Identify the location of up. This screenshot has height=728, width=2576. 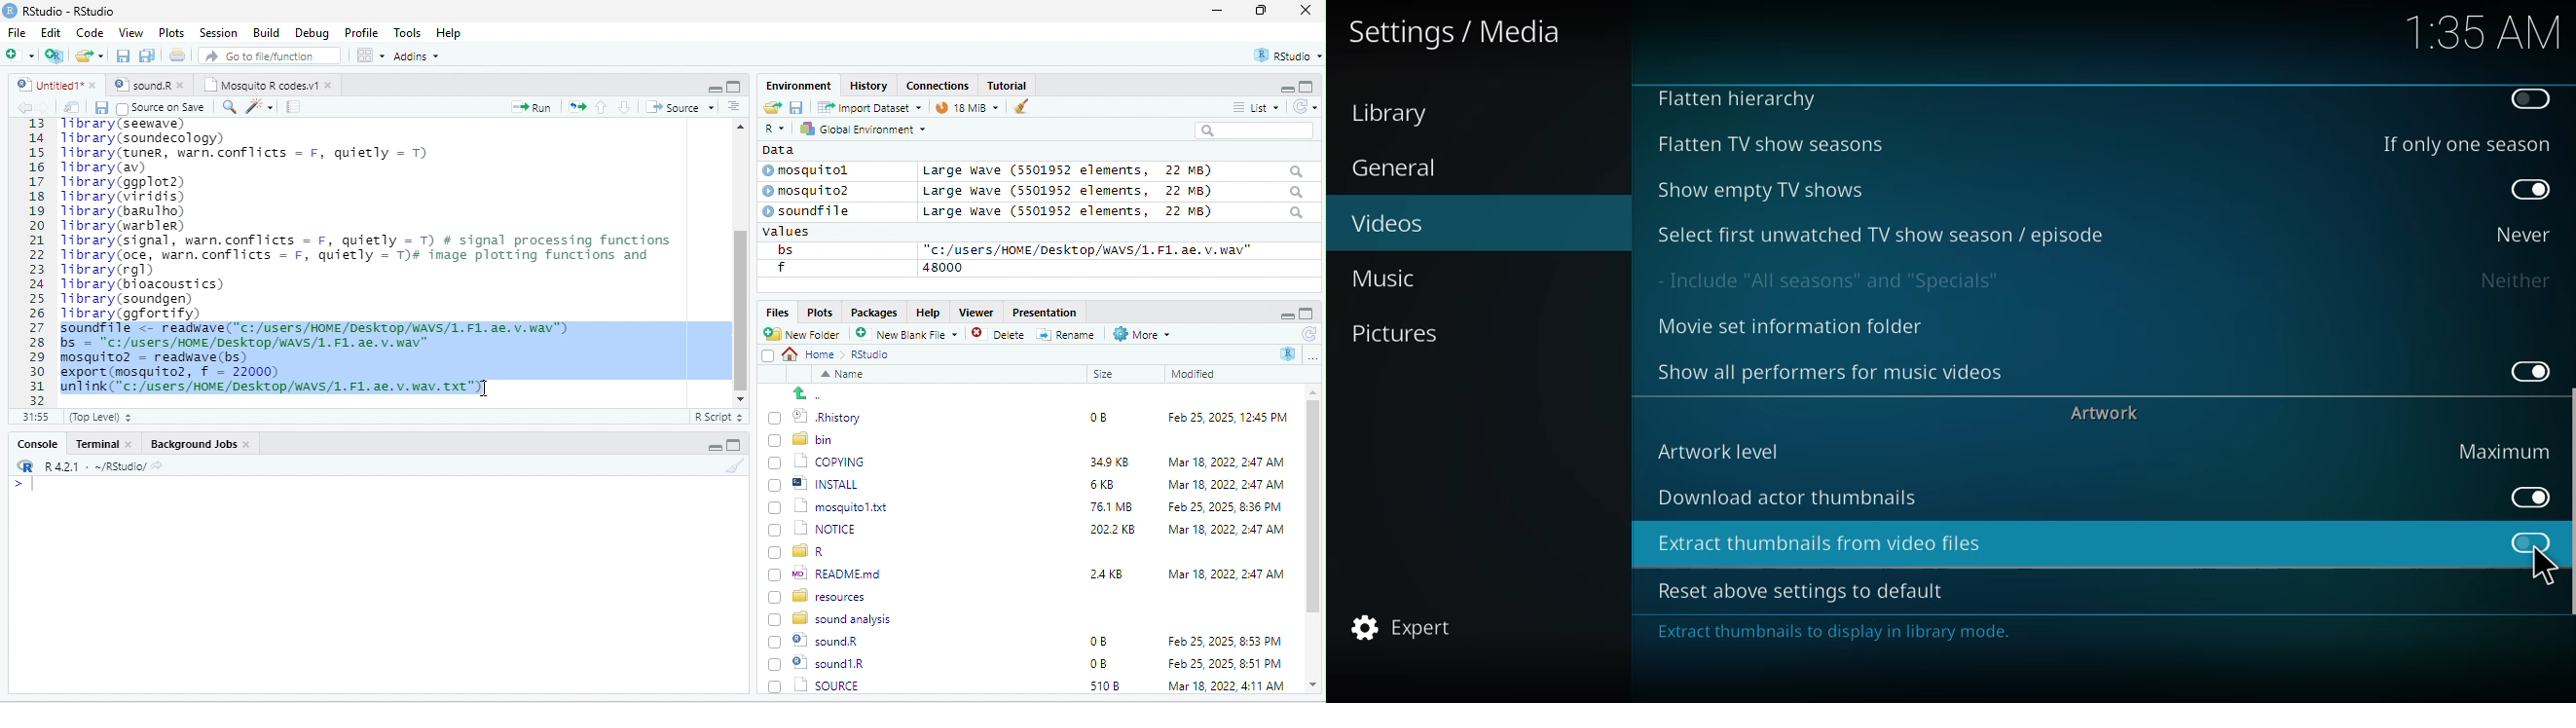
(603, 106).